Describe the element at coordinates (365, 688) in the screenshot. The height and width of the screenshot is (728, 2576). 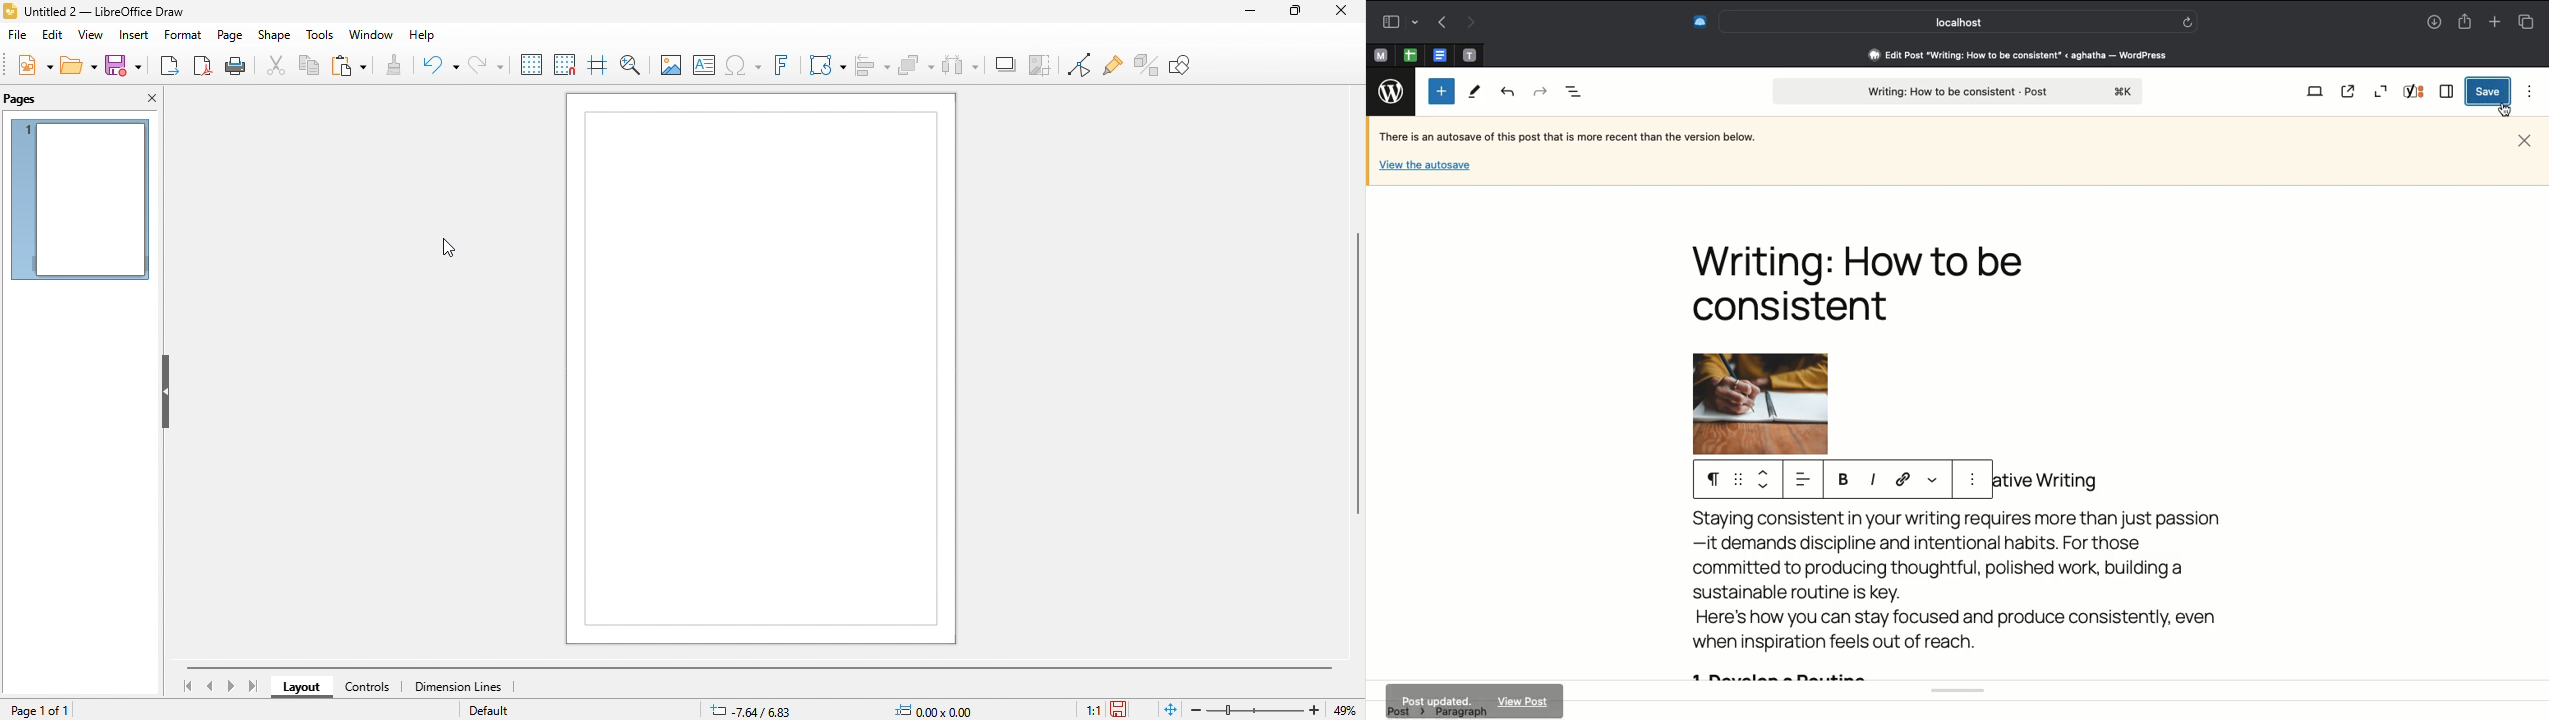
I see `controls` at that location.